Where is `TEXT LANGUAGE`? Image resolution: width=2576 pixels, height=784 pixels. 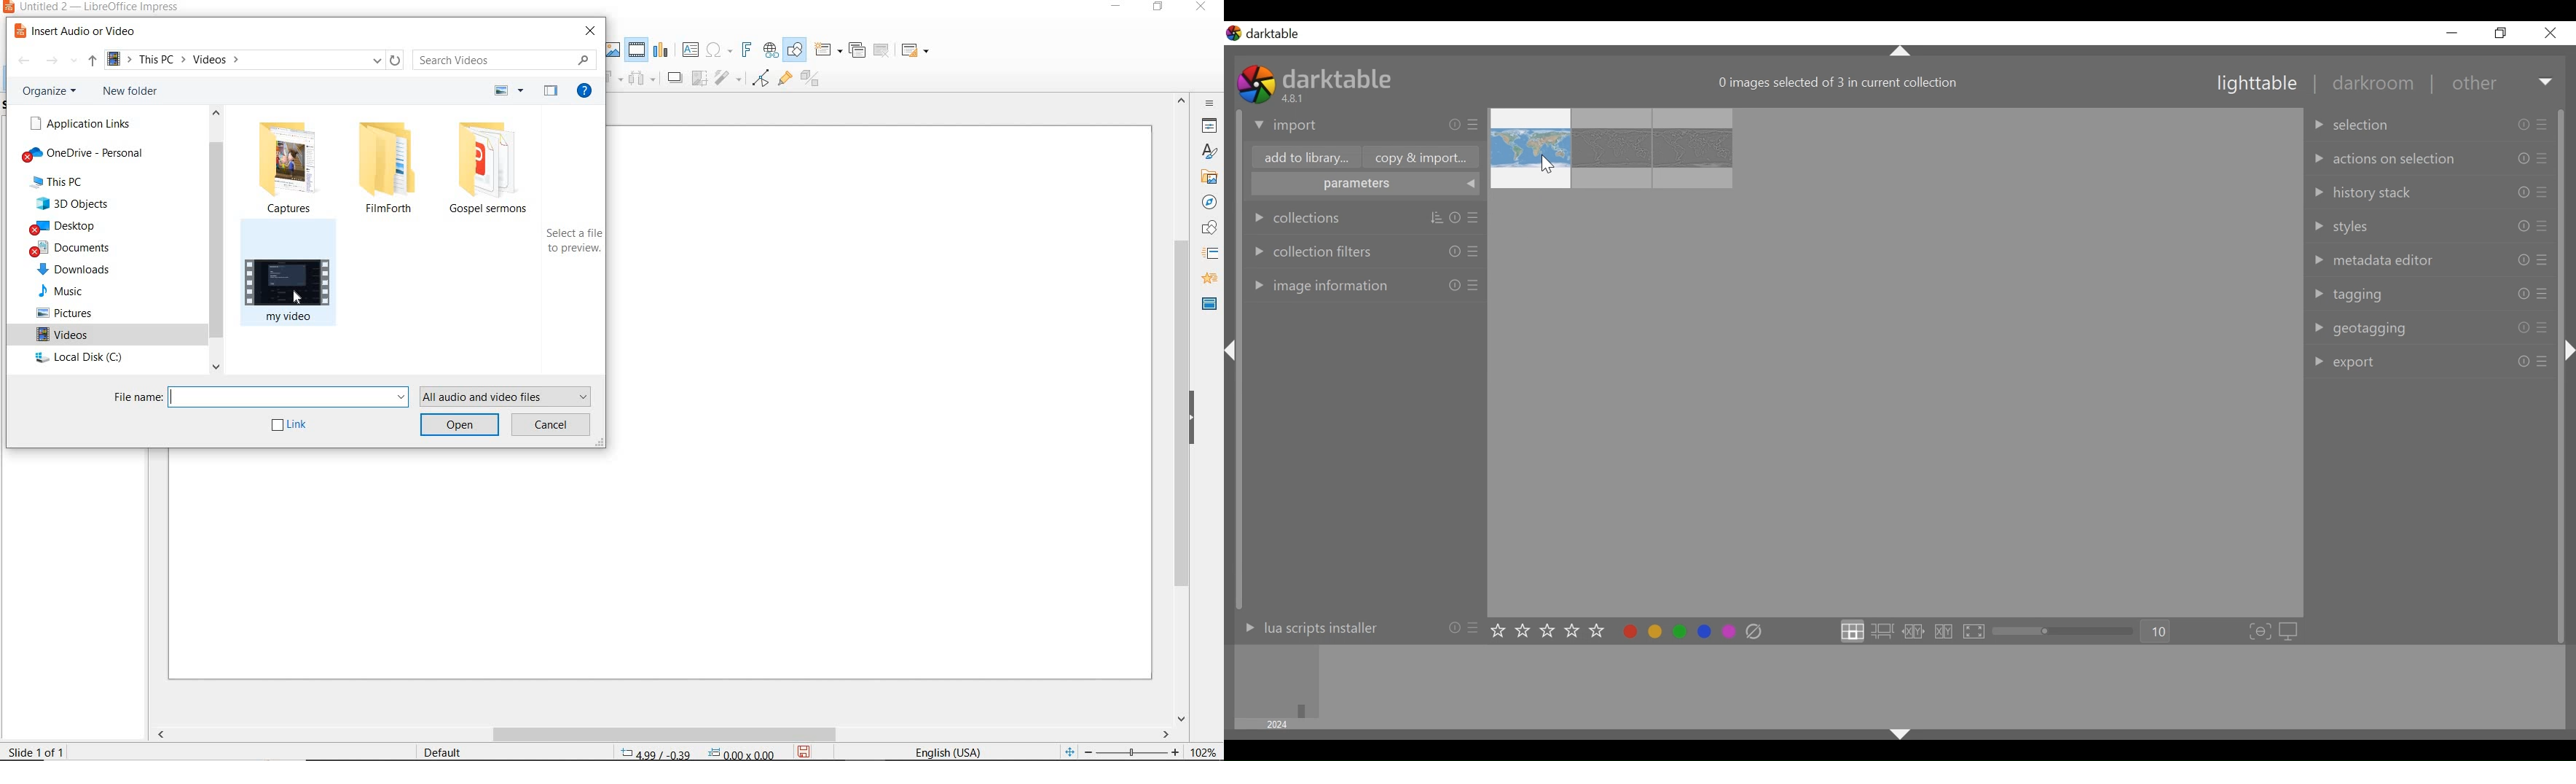
TEXT LANGUAGE is located at coordinates (952, 749).